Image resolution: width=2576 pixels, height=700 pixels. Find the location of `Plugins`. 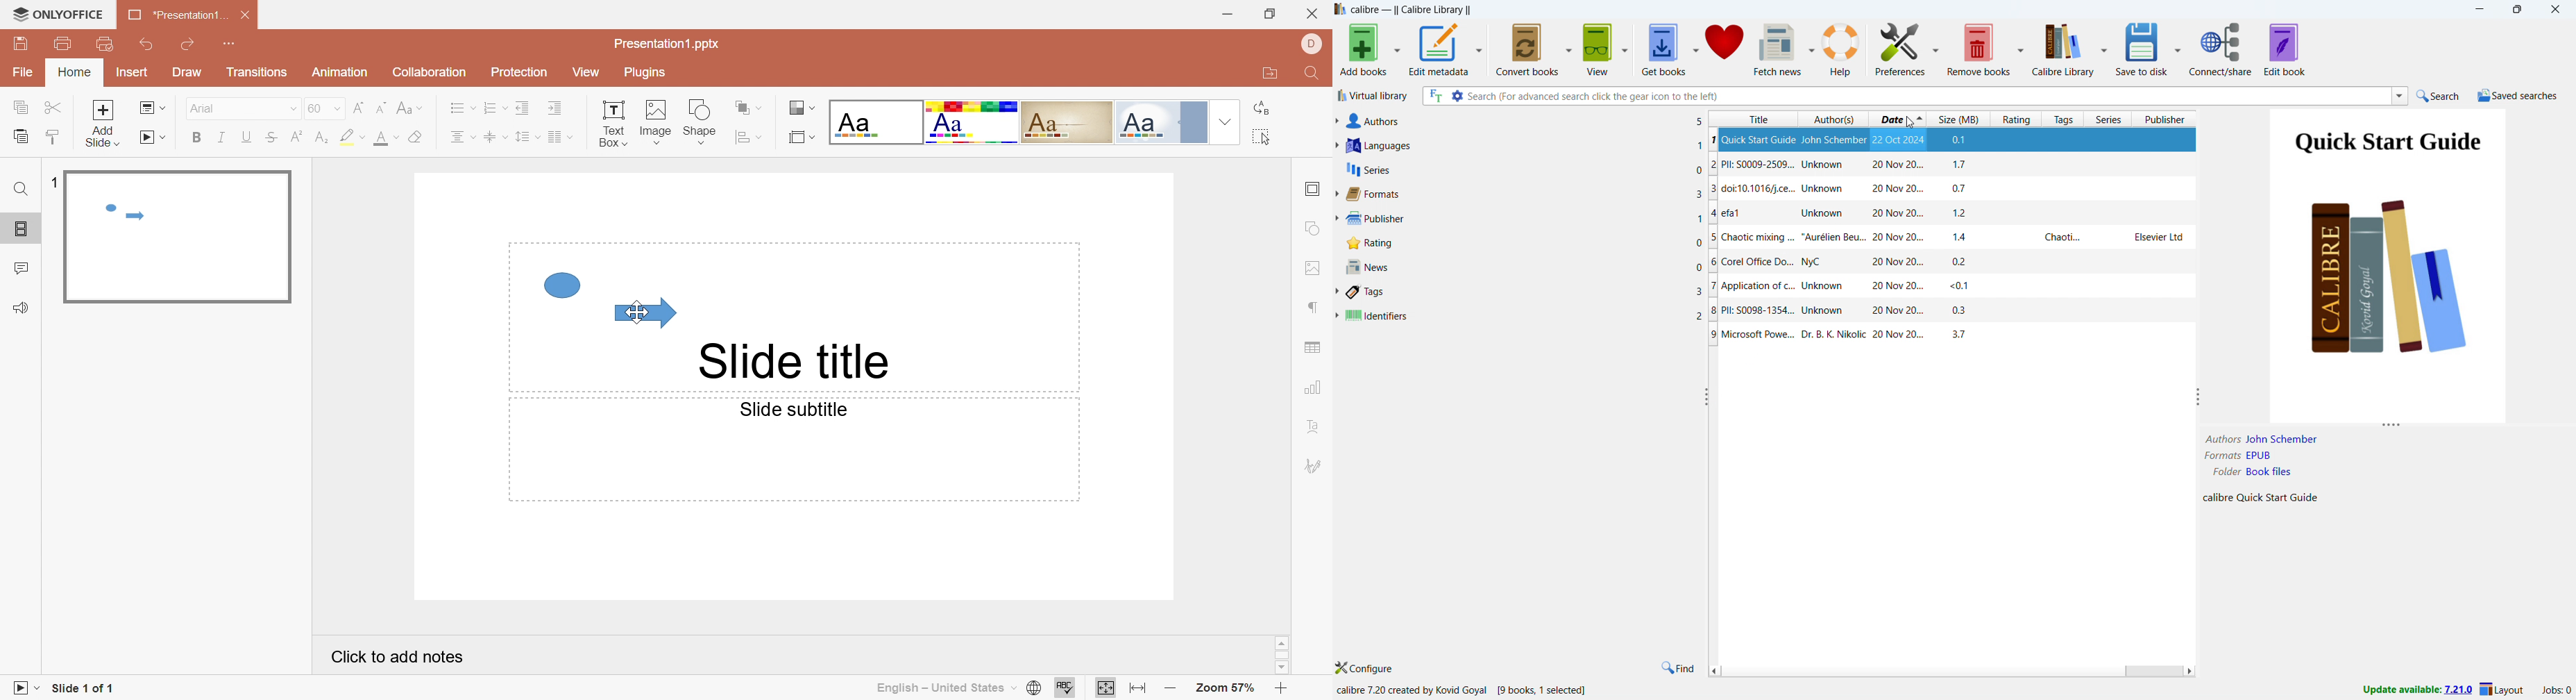

Plugins is located at coordinates (647, 74).